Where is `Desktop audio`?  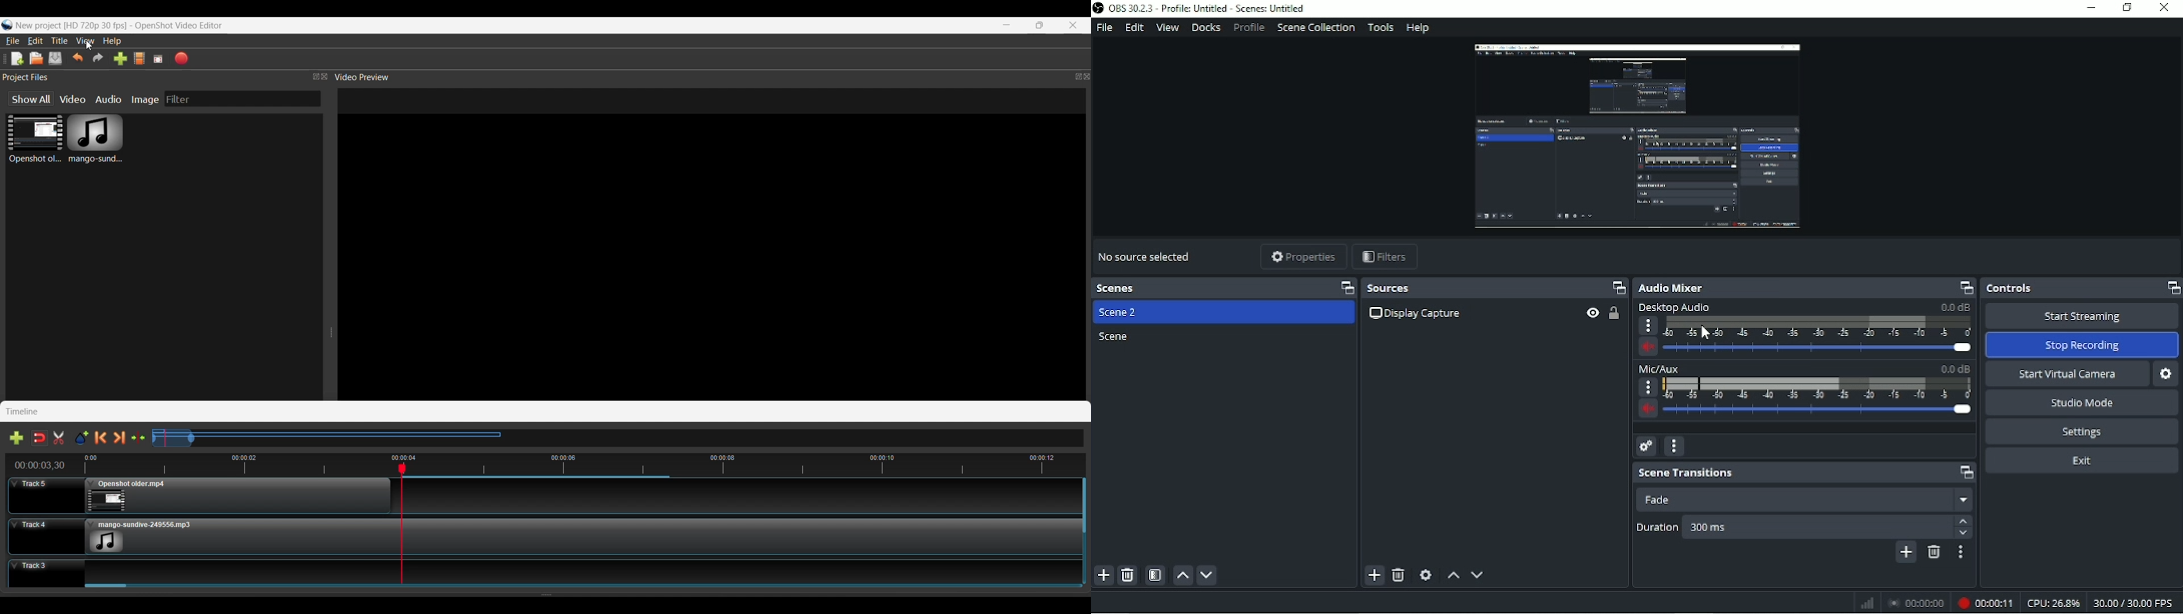 Desktop audio is located at coordinates (1805, 330).